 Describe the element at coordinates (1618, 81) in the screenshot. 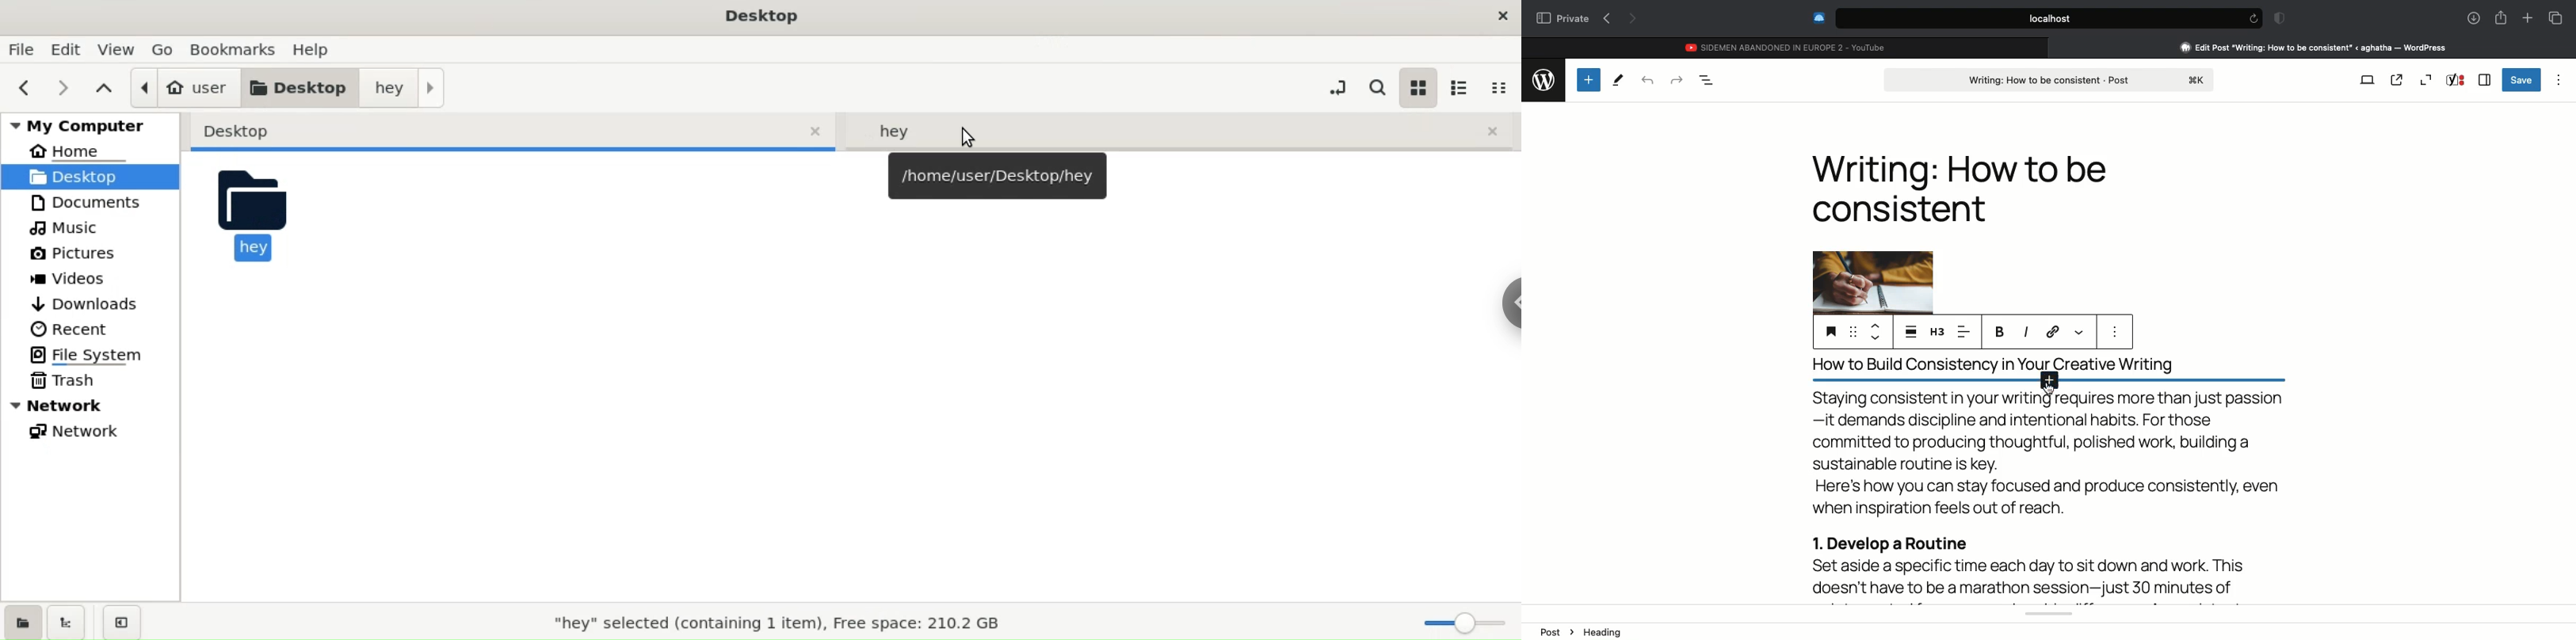

I see `Tools` at that location.